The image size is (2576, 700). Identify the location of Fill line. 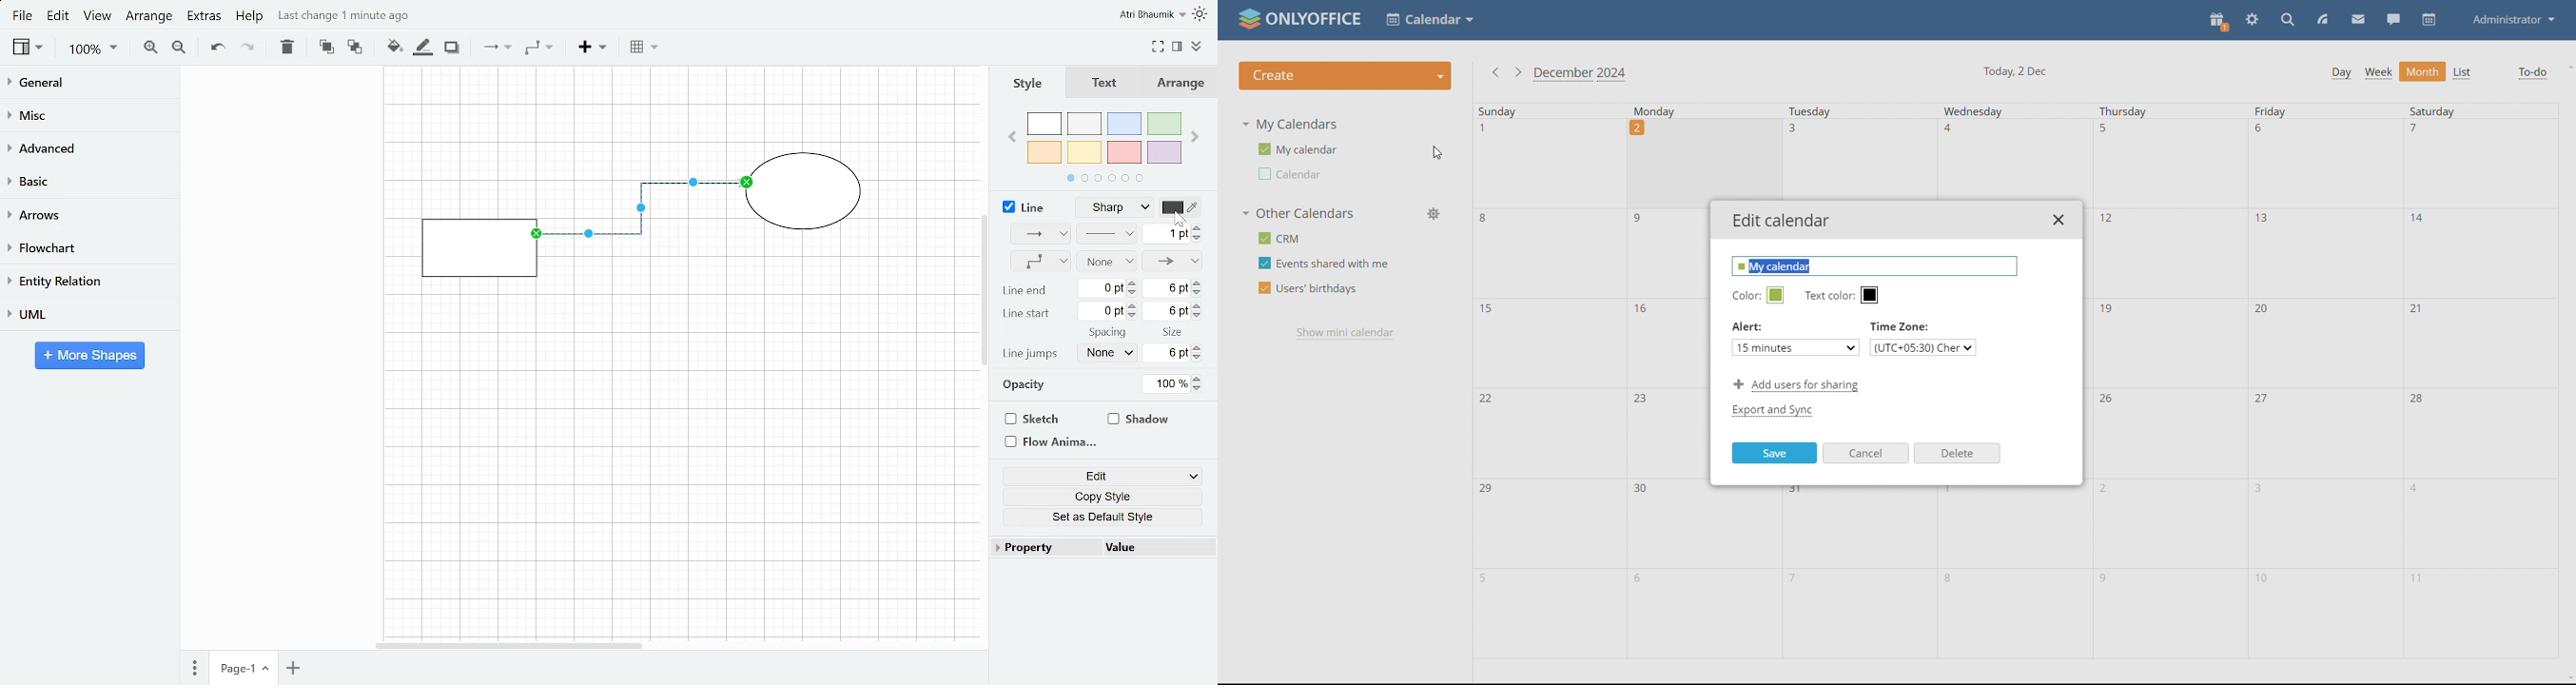
(421, 49).